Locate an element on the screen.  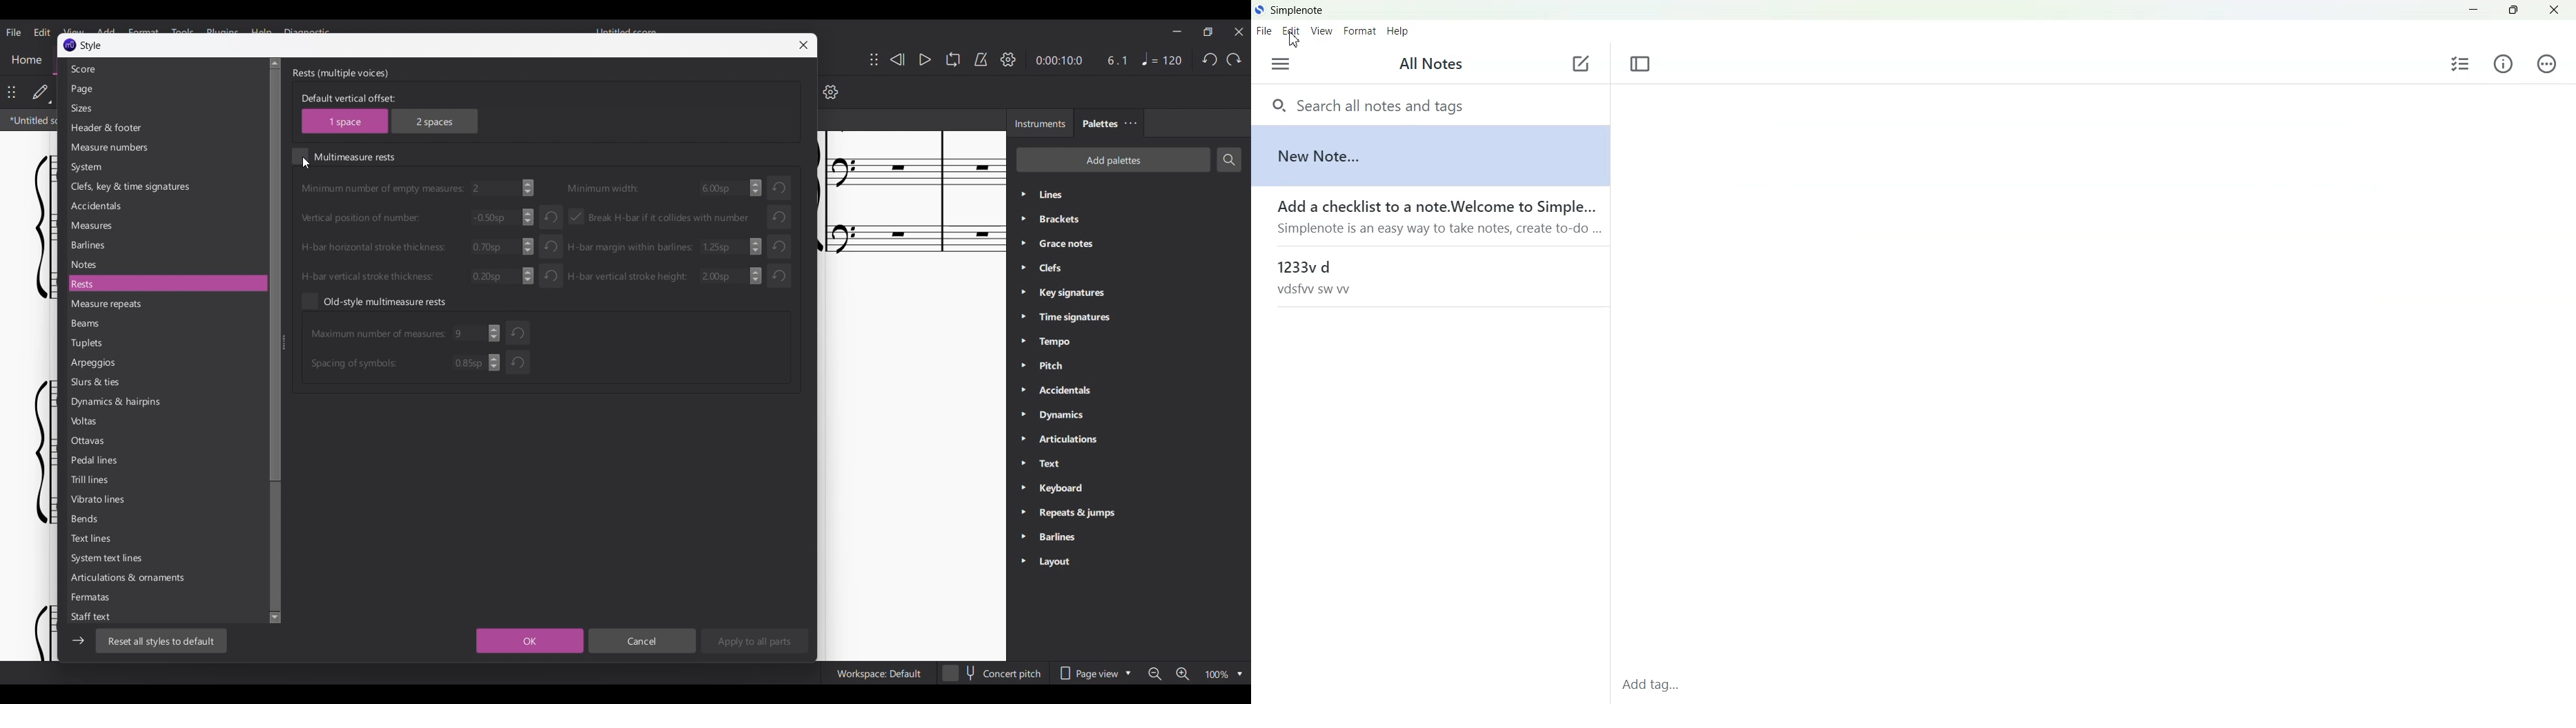
Rewind is located at coordinates (897, 59).